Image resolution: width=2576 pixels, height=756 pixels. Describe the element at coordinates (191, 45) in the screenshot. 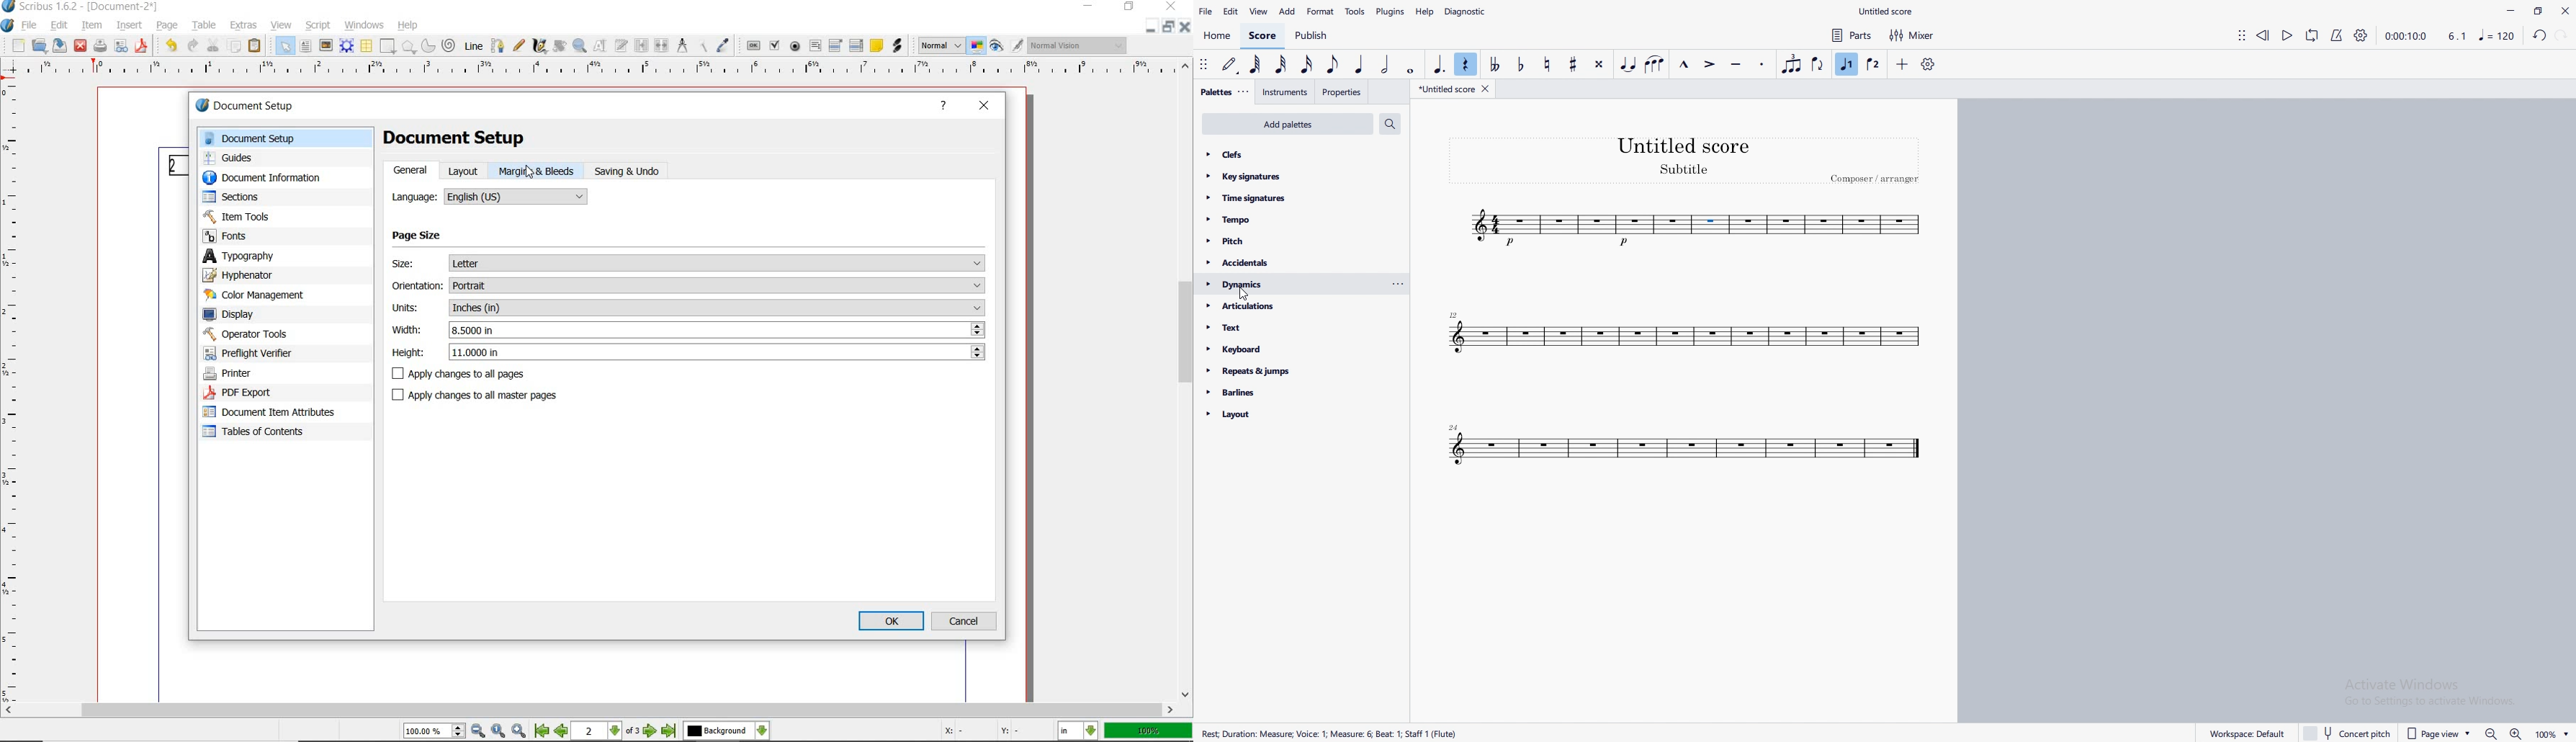

I see `redo` at that location.